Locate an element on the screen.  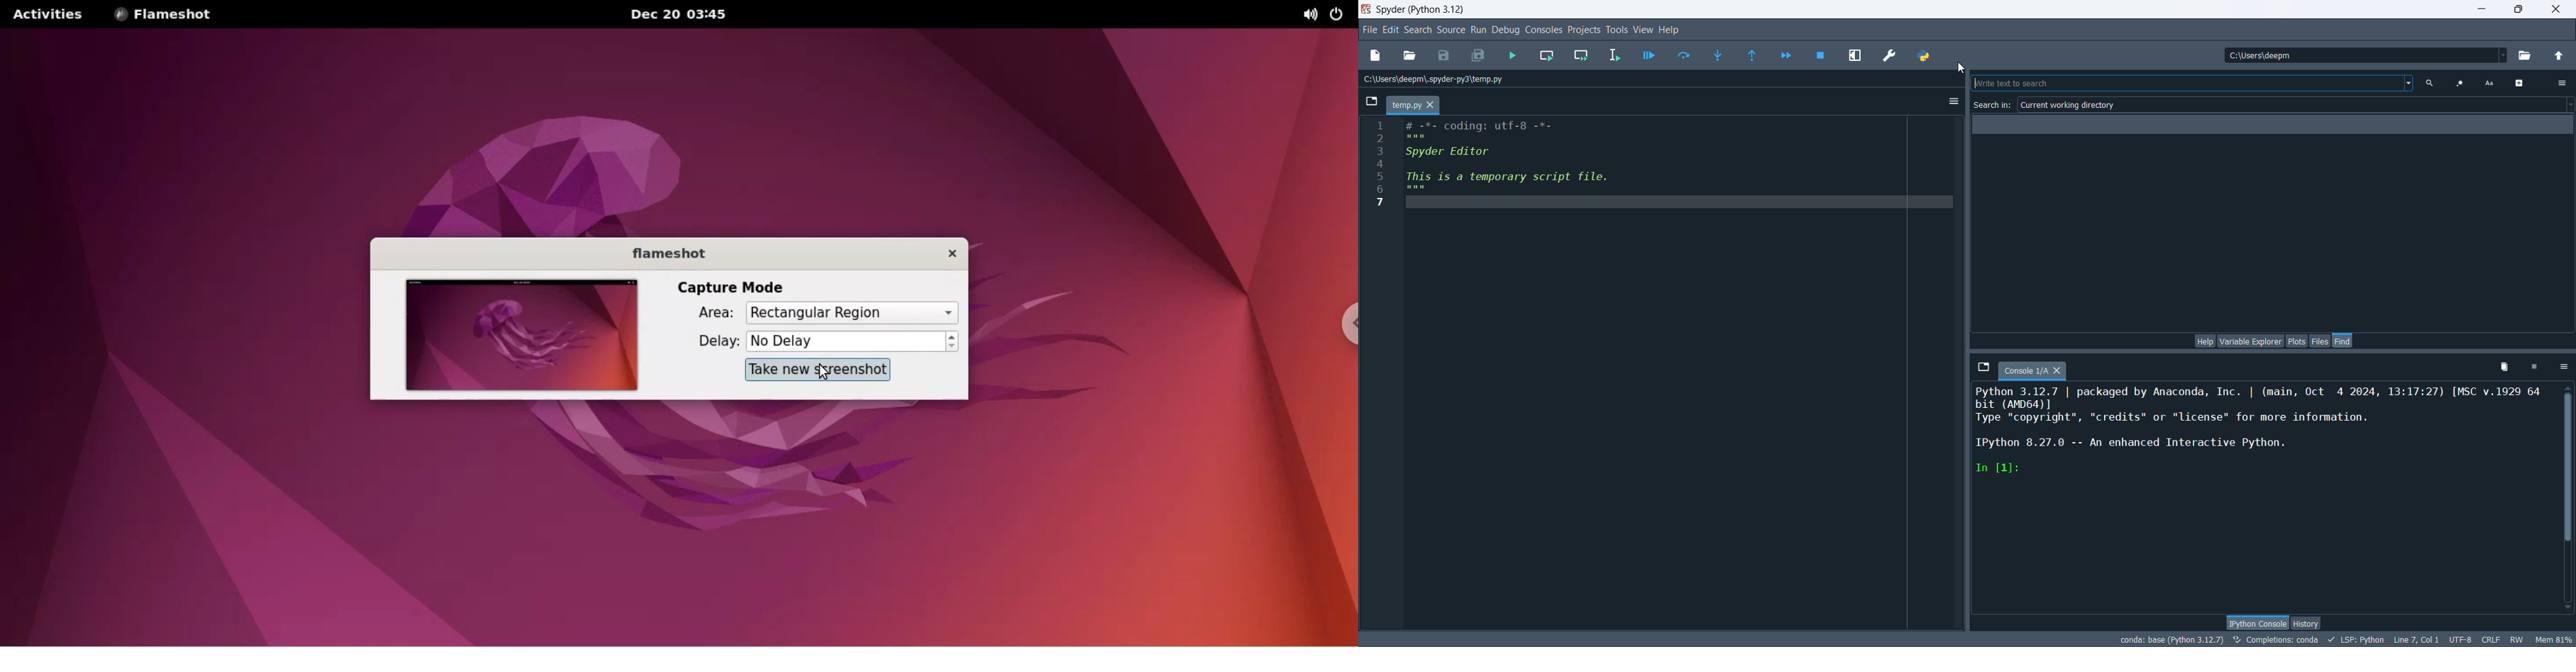
run selection is located at coordinates (1615, 54).